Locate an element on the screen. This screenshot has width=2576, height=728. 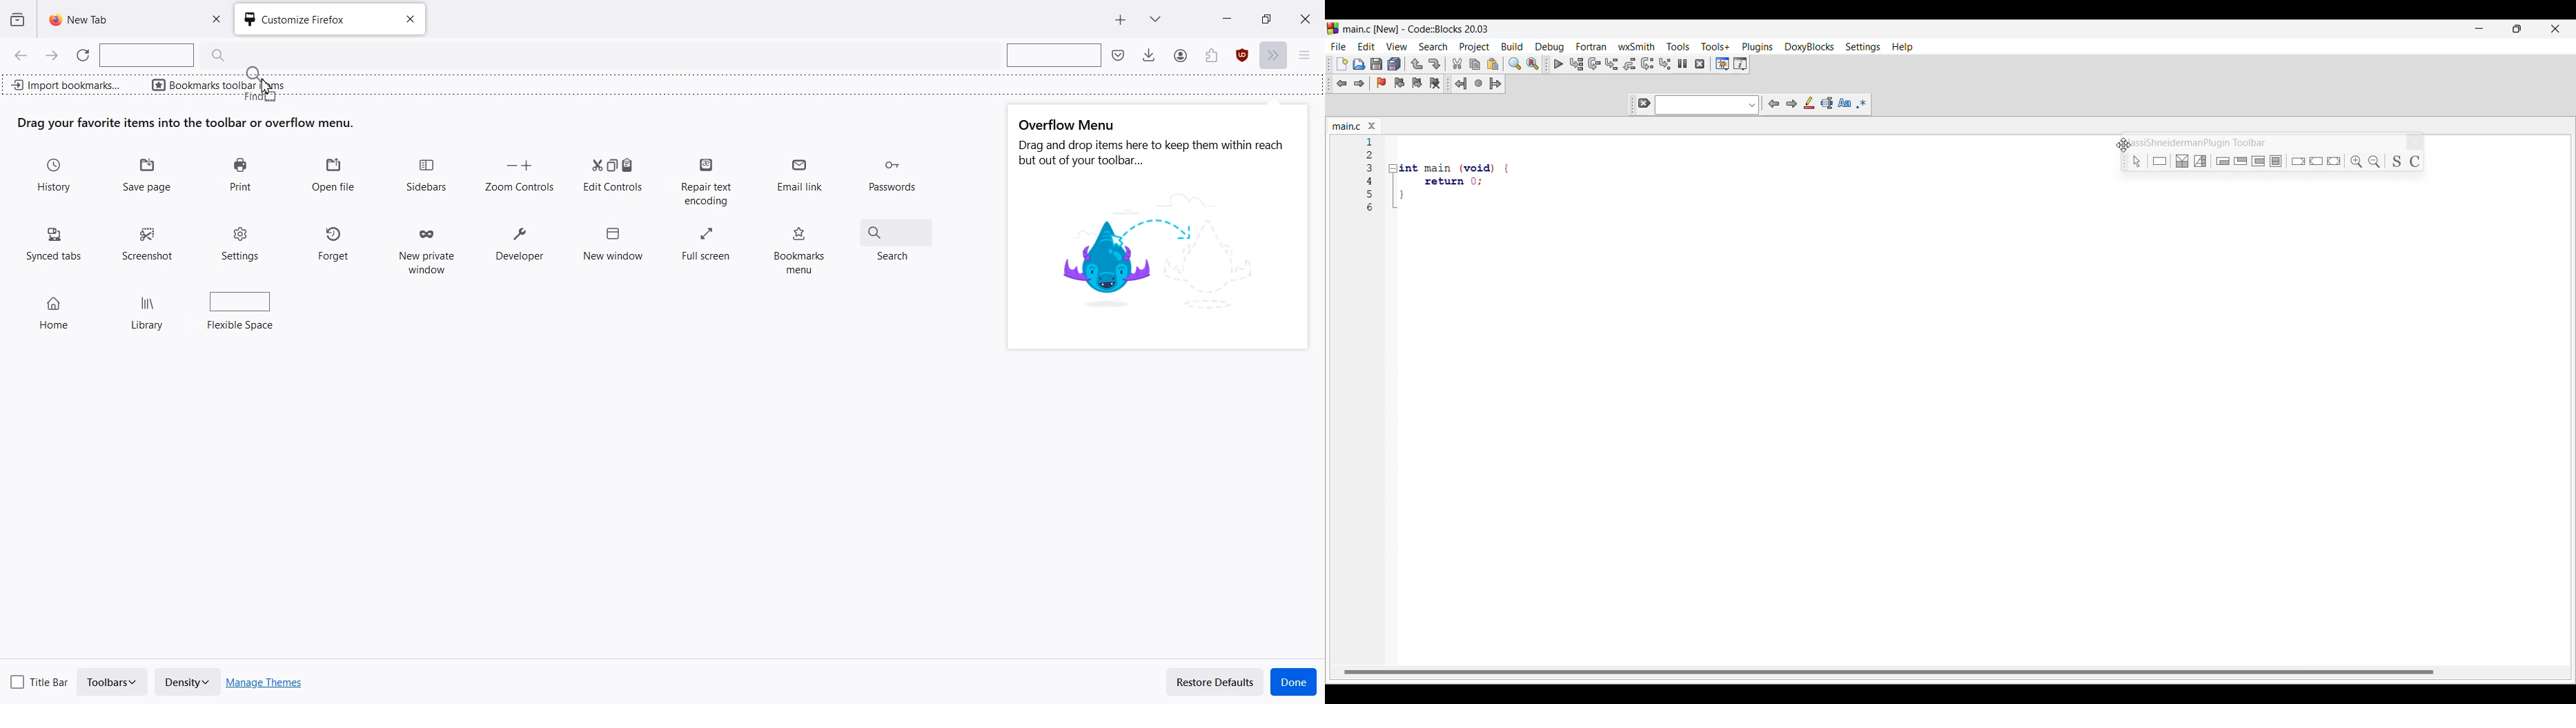
Software logo is located at coordinates (1333, 29).